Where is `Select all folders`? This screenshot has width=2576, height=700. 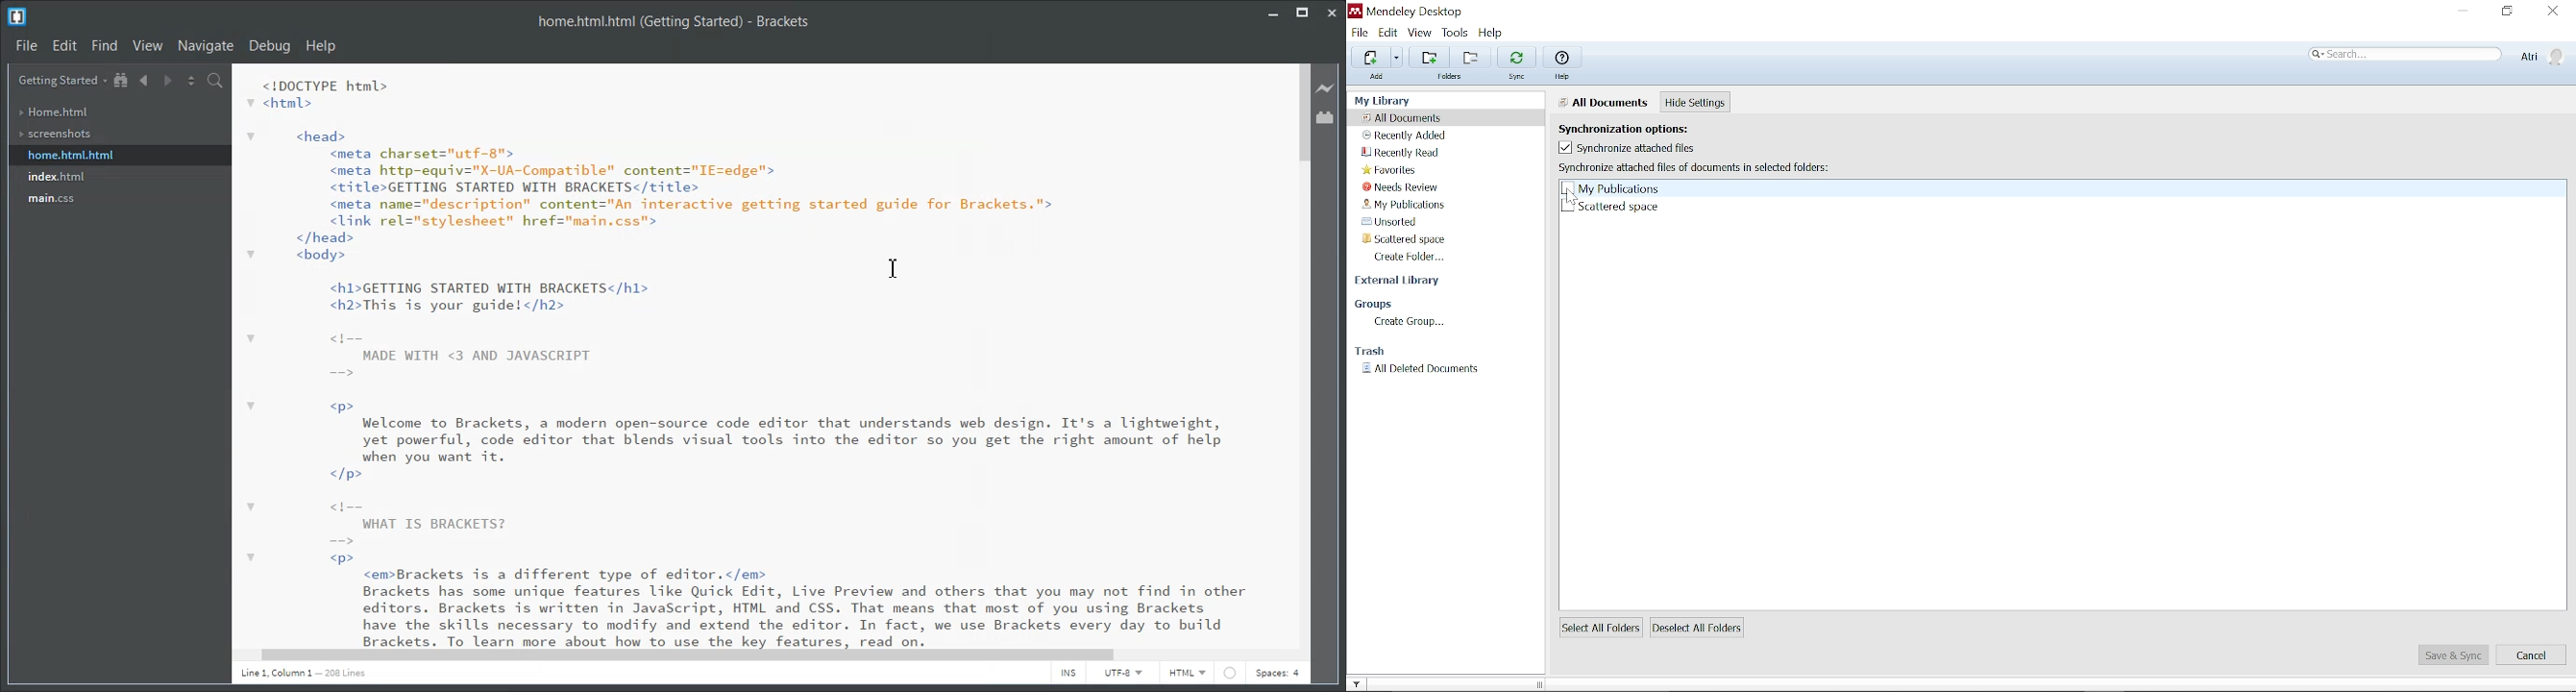
Select all folders is located at coordinates (1600, 628).